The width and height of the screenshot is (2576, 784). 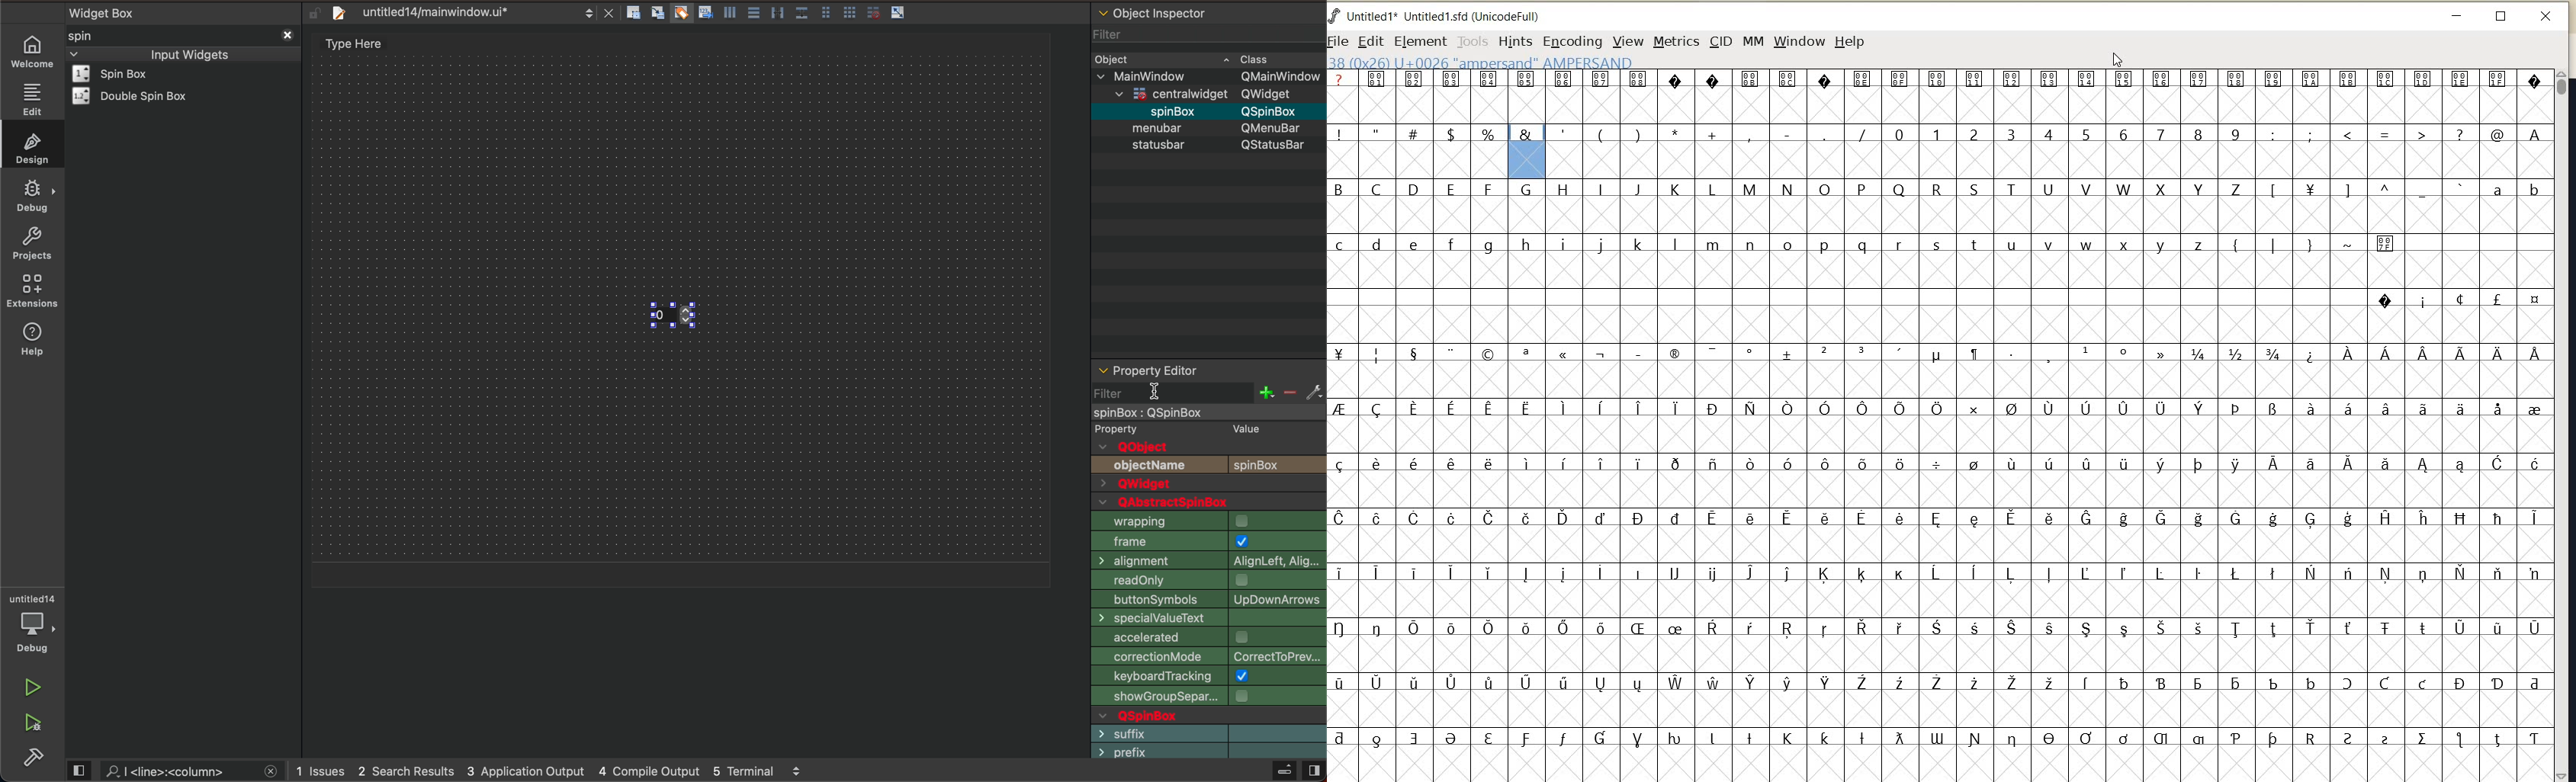 I want to click on ENCODING, so click(x=1572, y=42).